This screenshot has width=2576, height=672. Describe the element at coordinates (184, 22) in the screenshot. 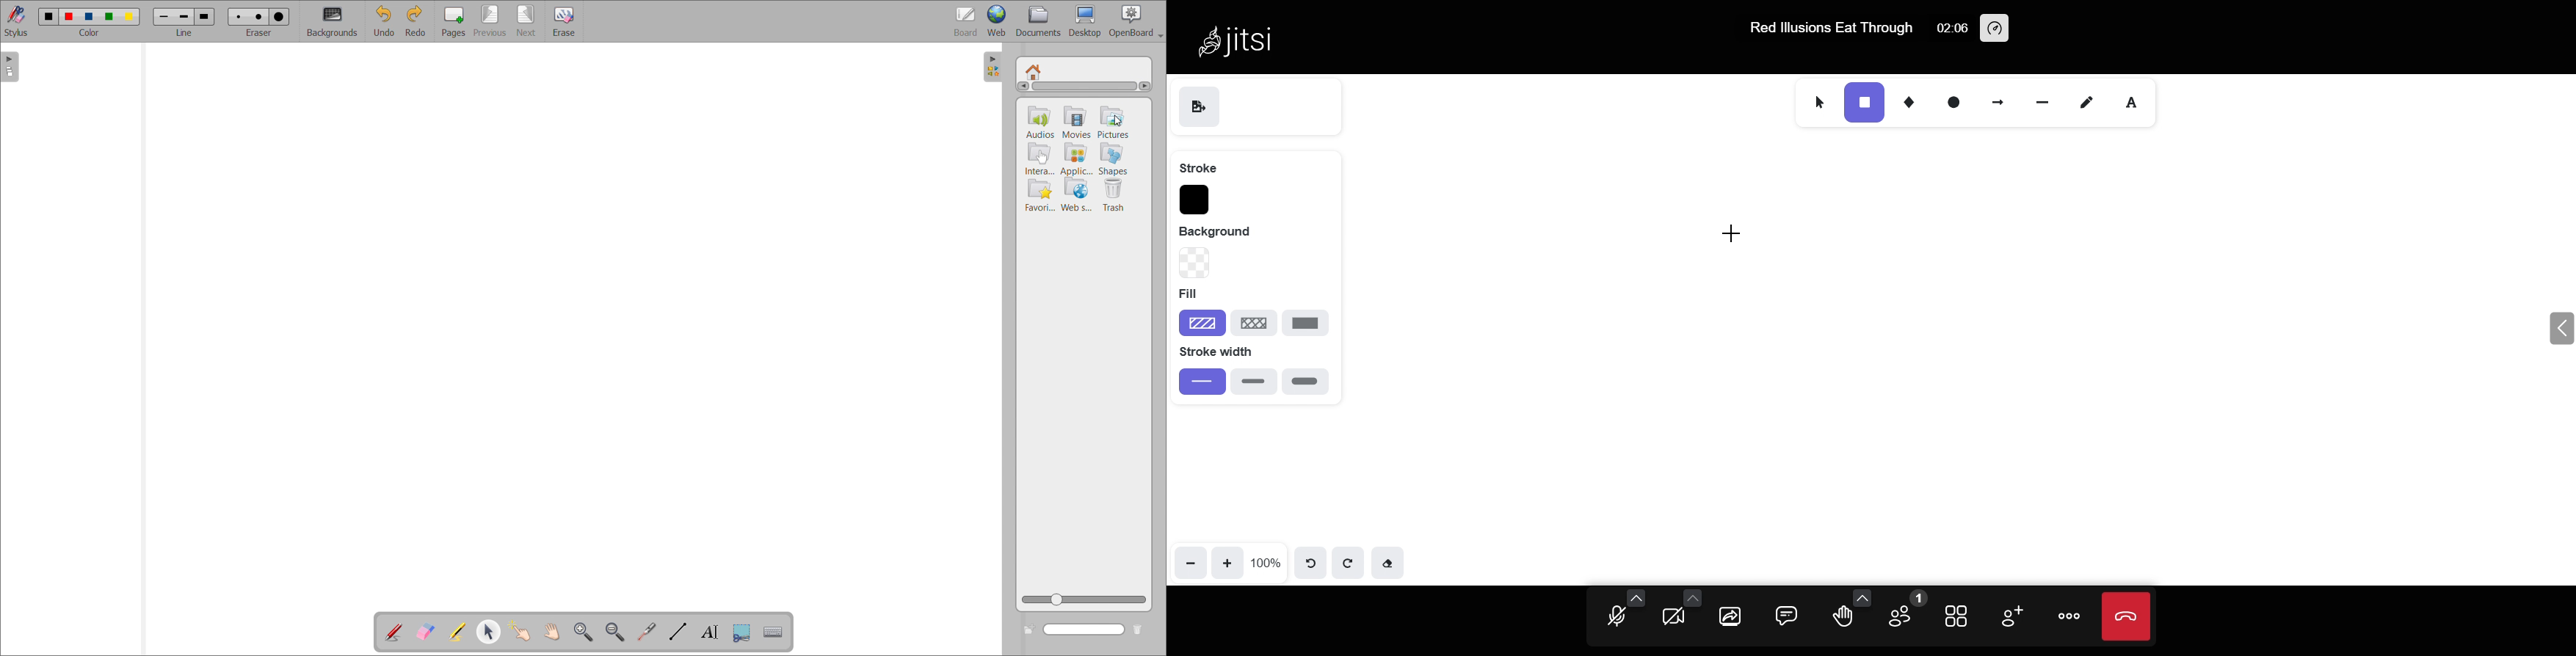

I see `select line width` at that location.